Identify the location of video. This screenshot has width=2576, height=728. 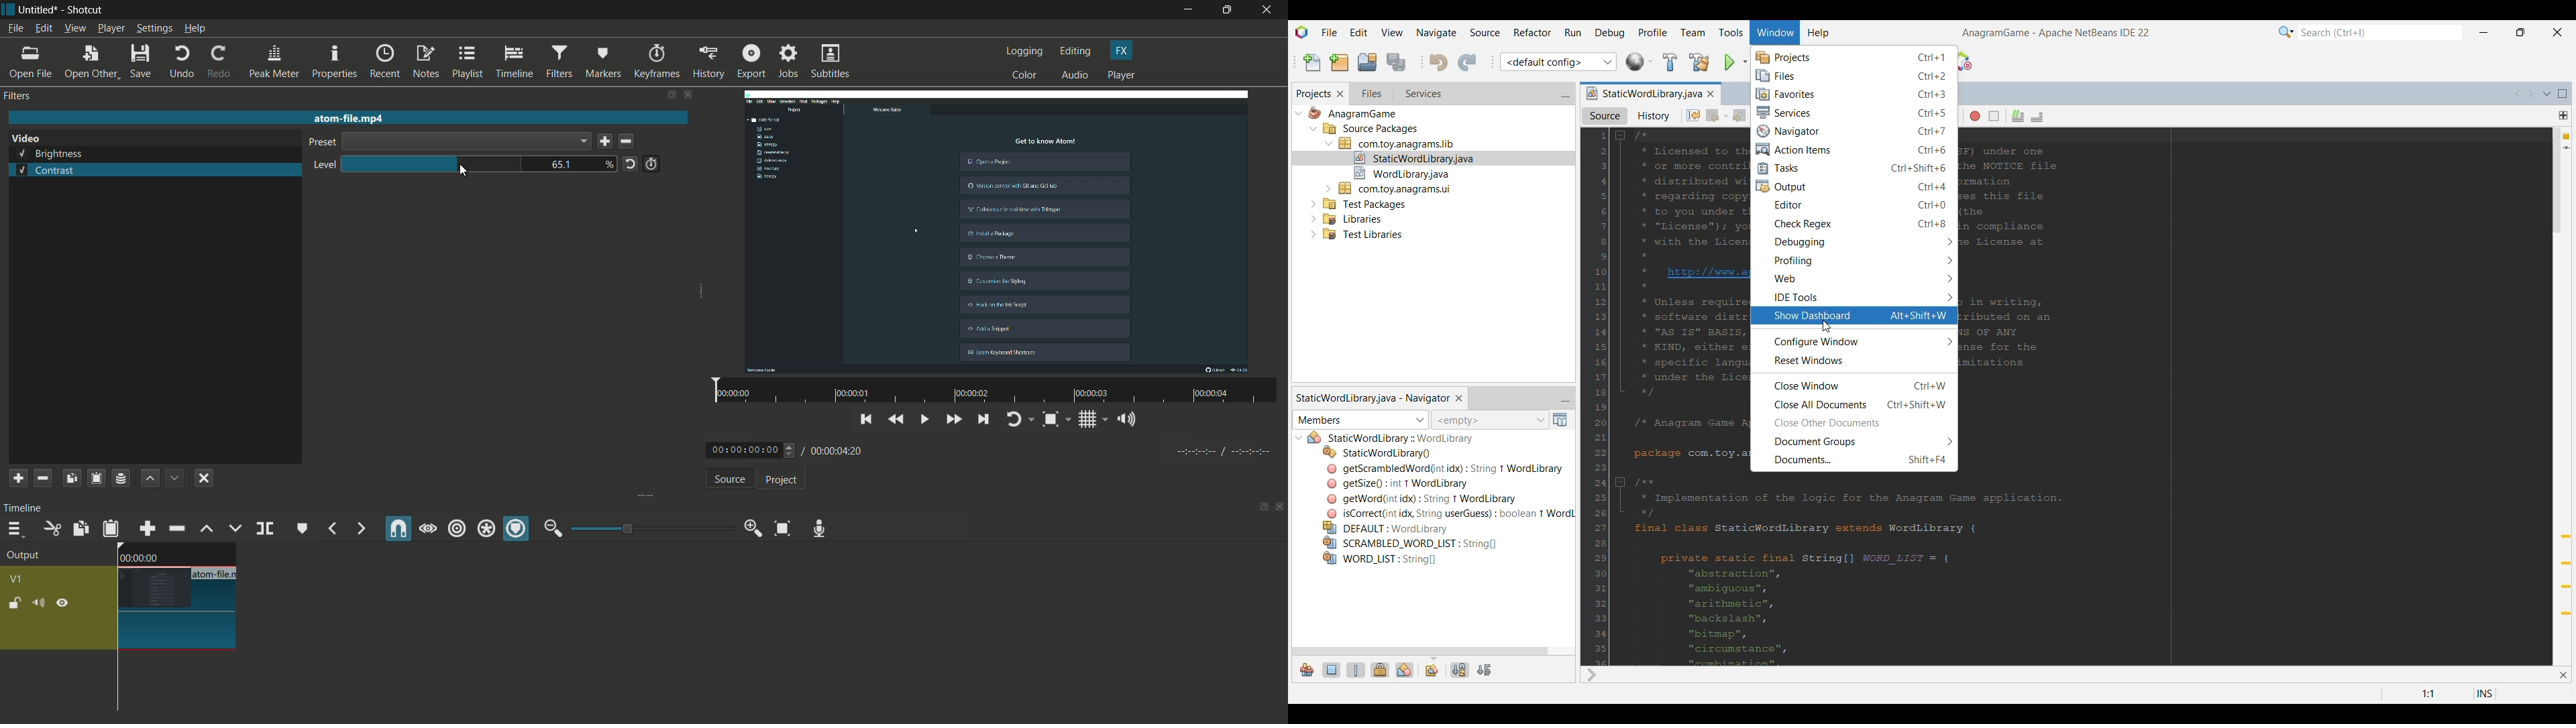
(25, 139).